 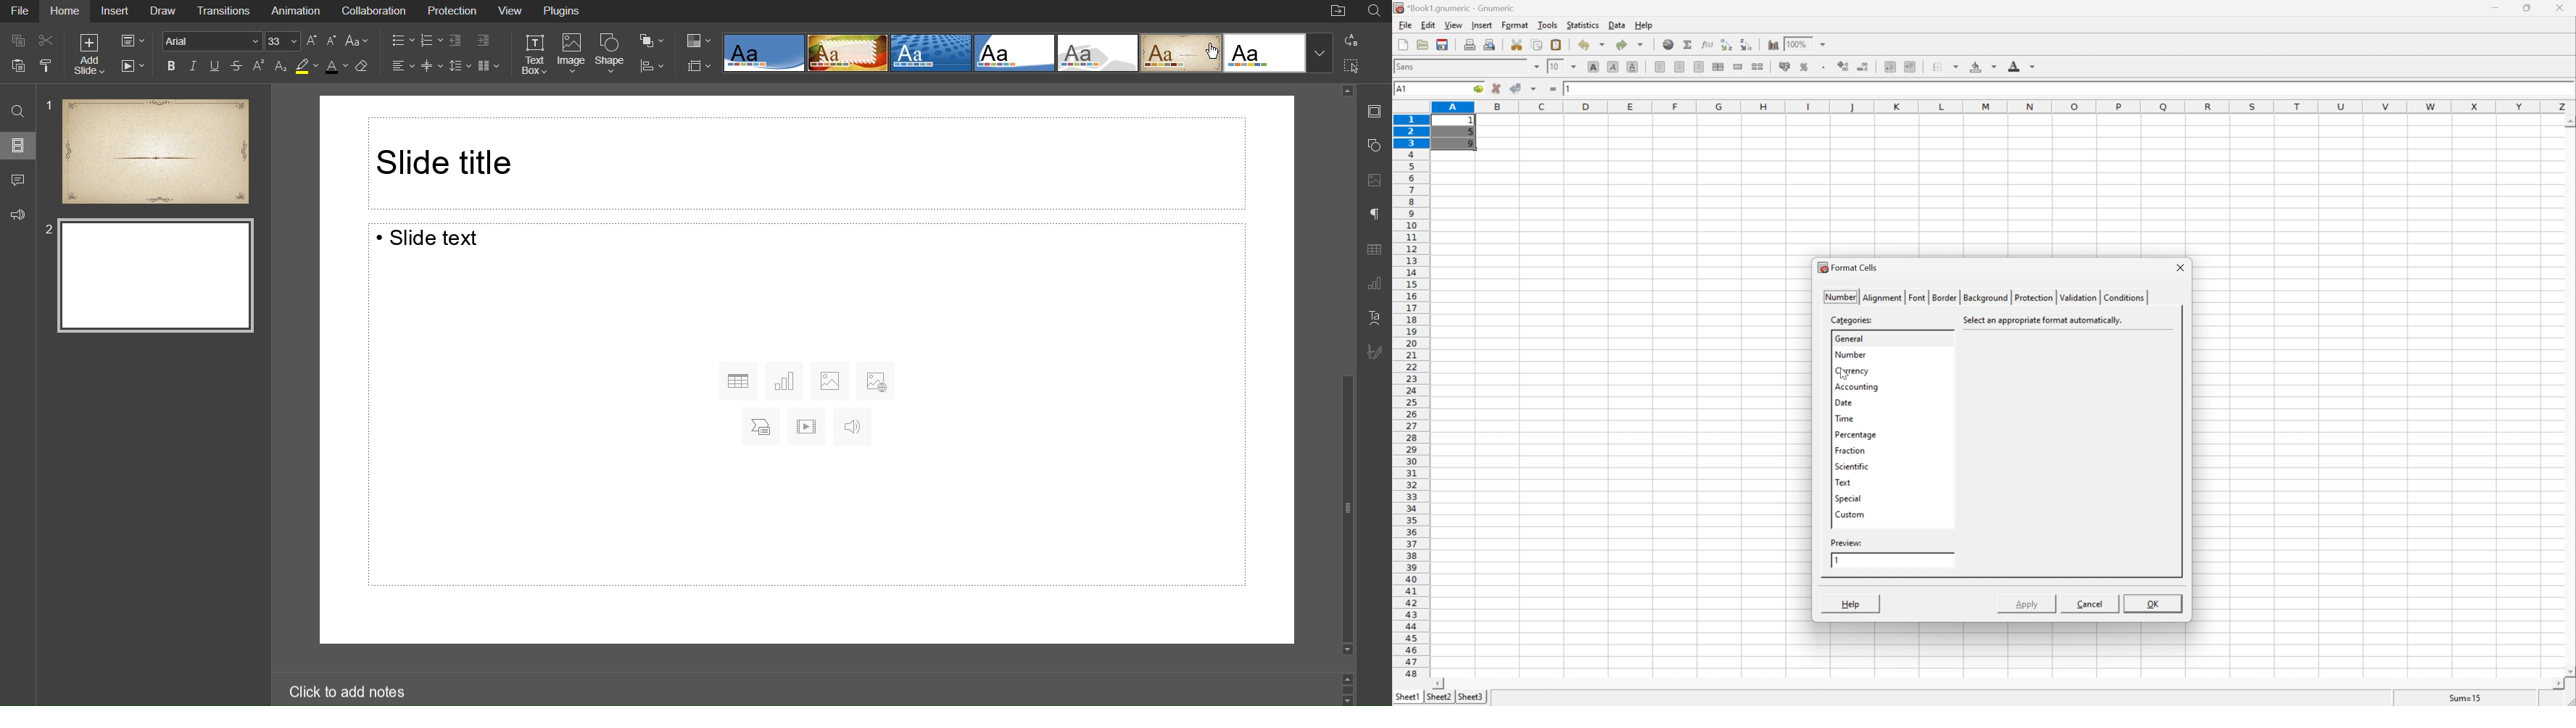 I want to click on Strikethrough, so click(x=238, y=67).